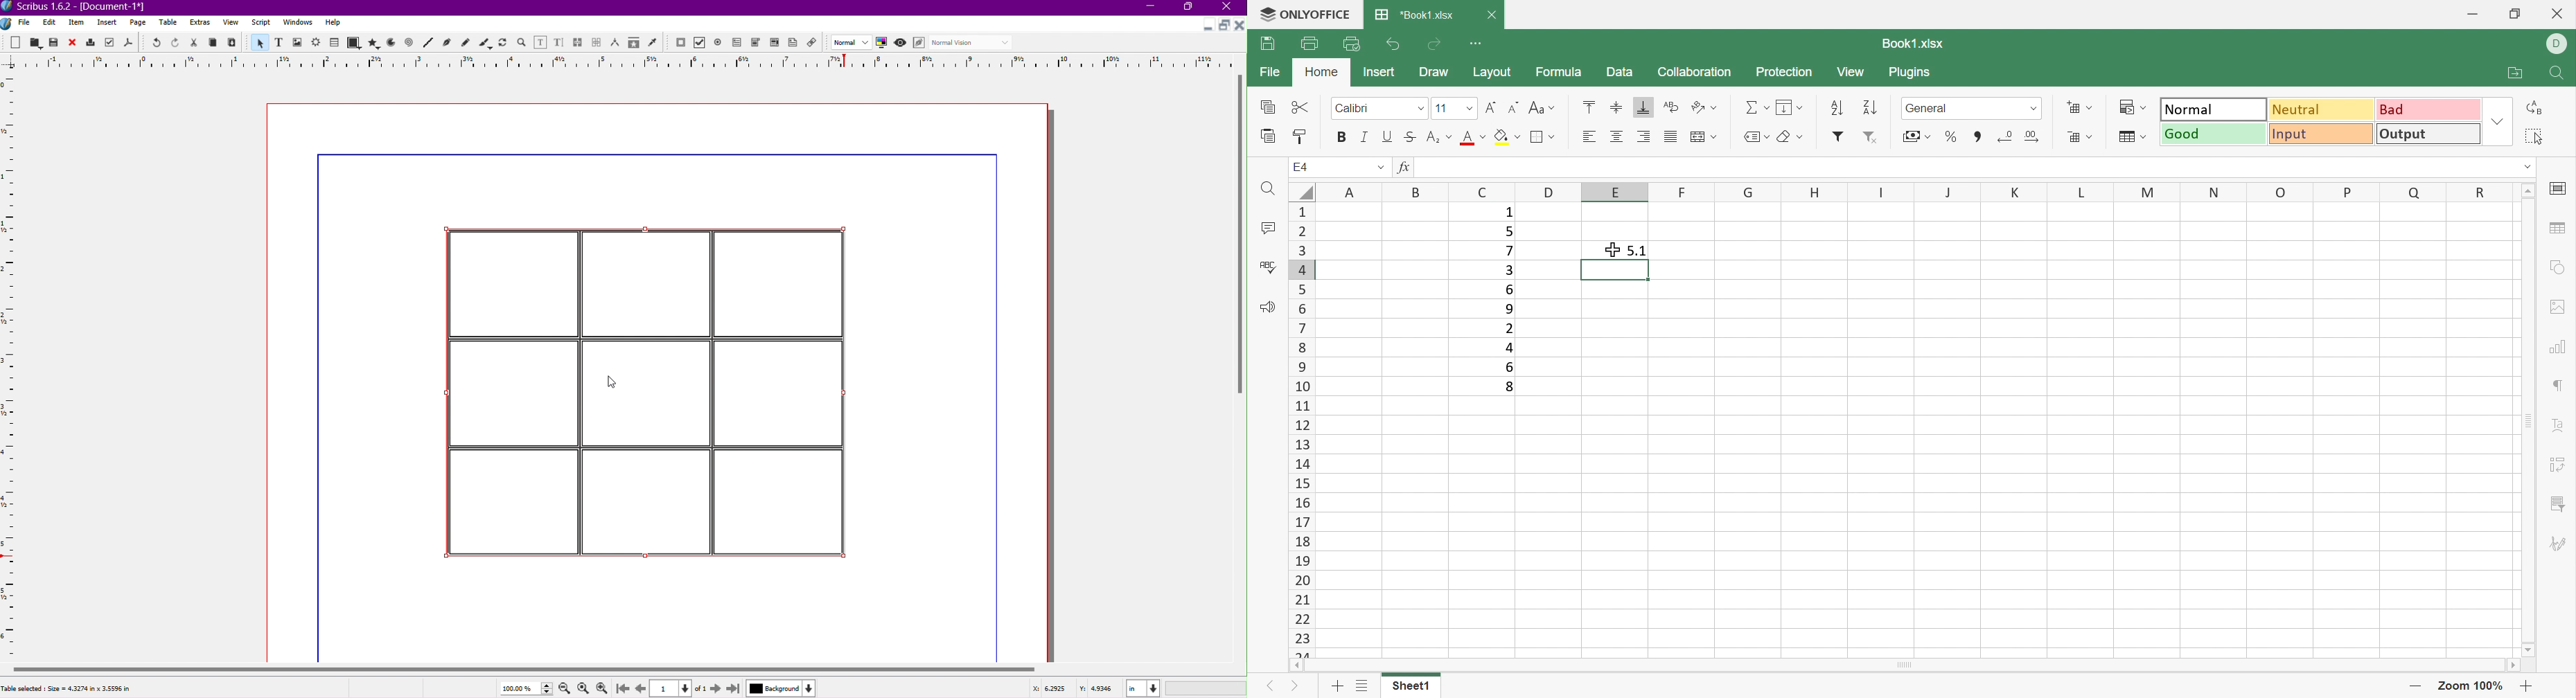 This screenshot has width=2576, height=700. I want to click on Bezier Curve, so click(447, 43).